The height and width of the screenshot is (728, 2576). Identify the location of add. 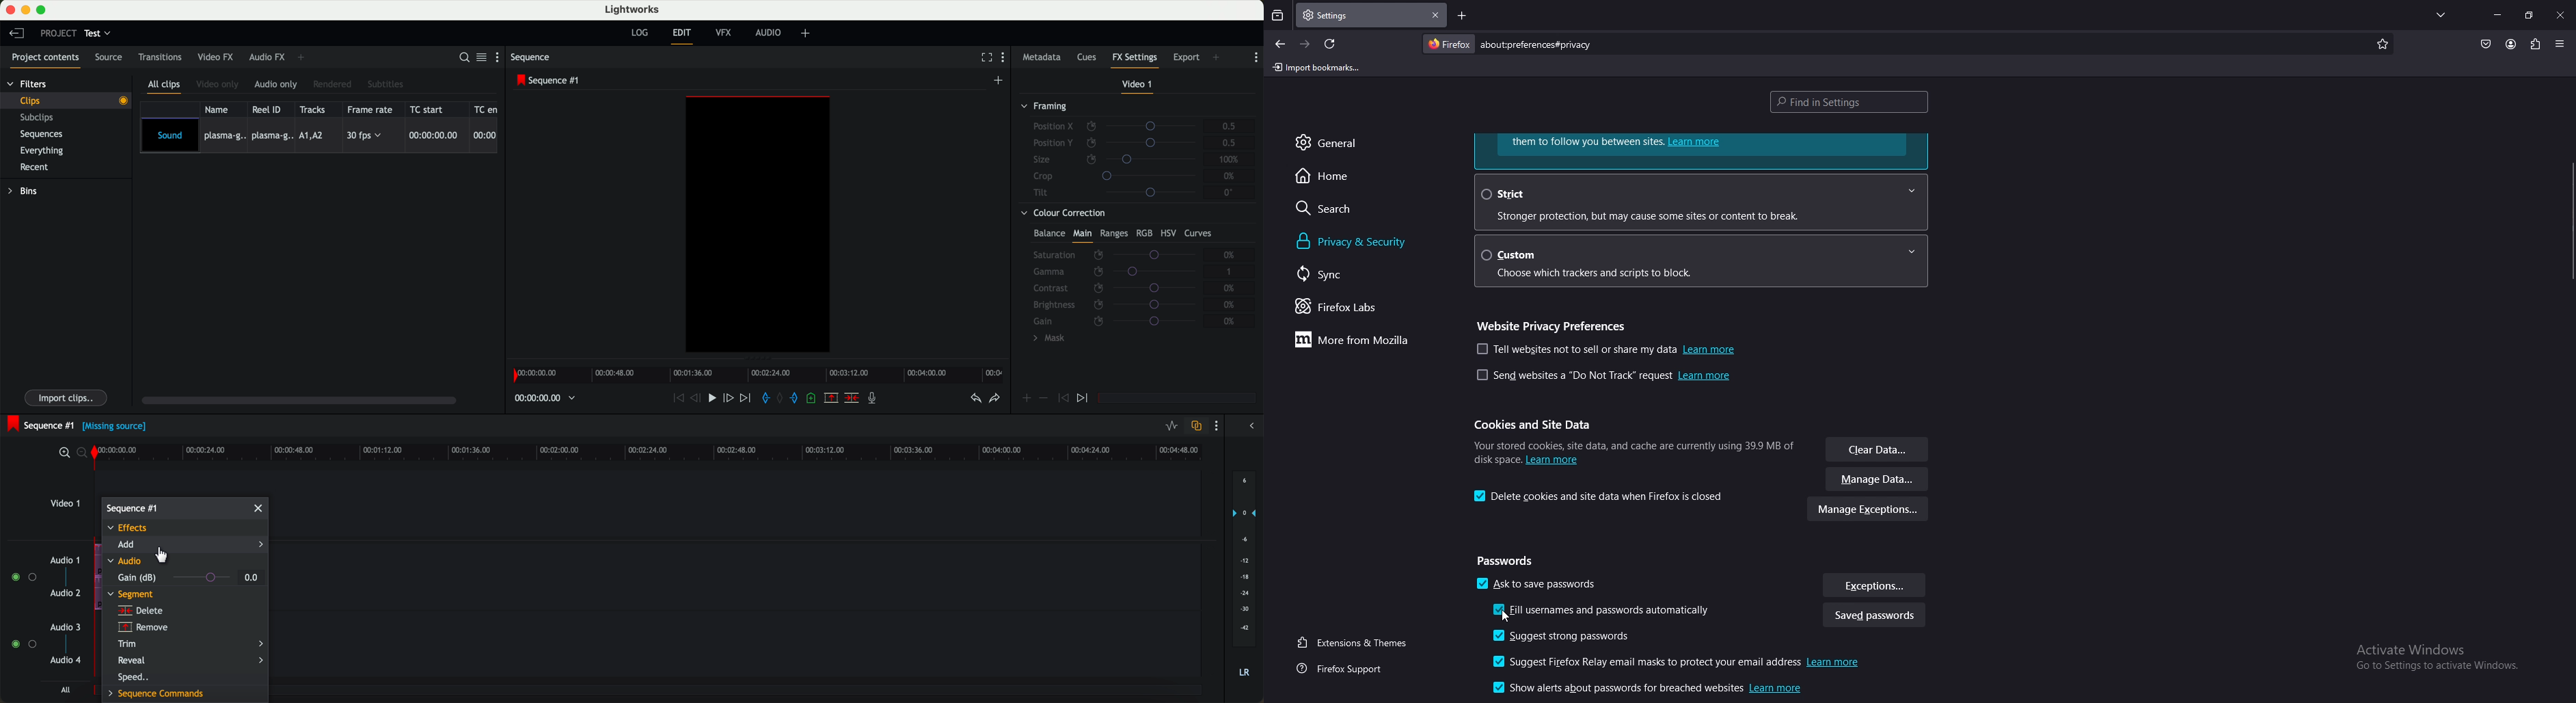
(1216, 57).